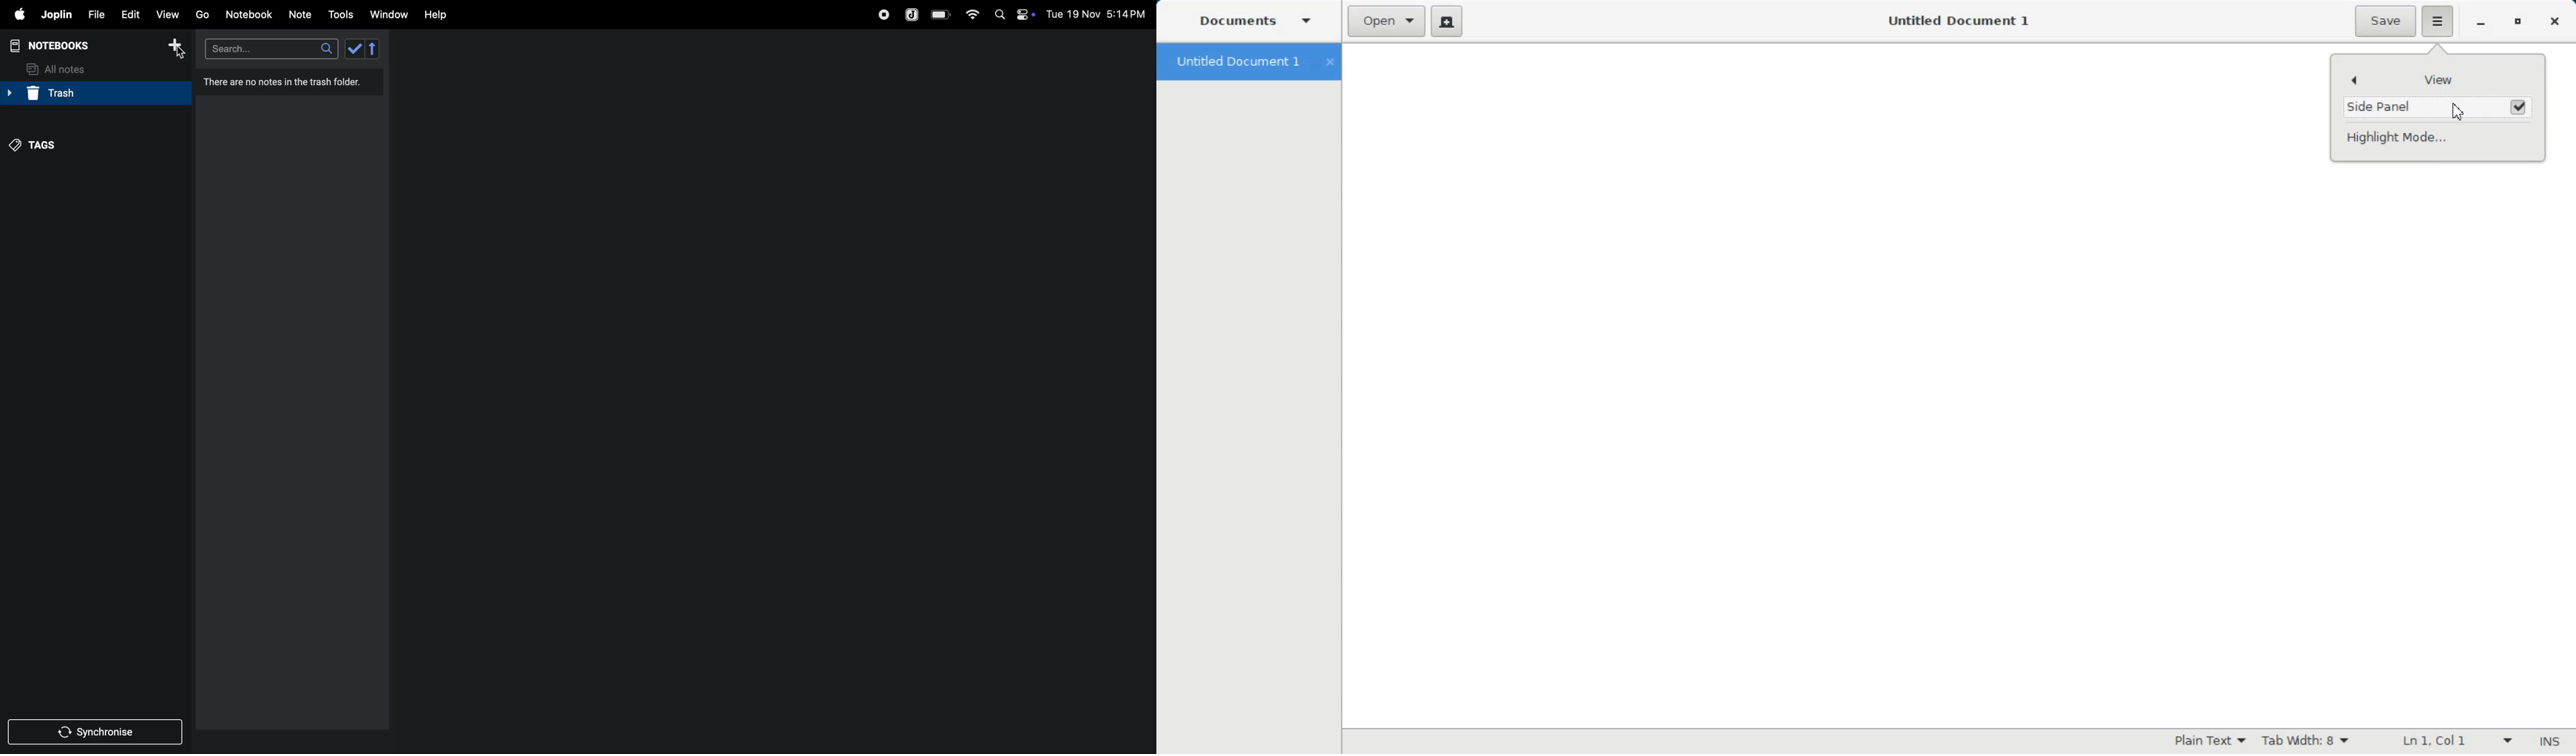 The image size is (2576, 756). I want to click on Open a file, so click(1386, 21).